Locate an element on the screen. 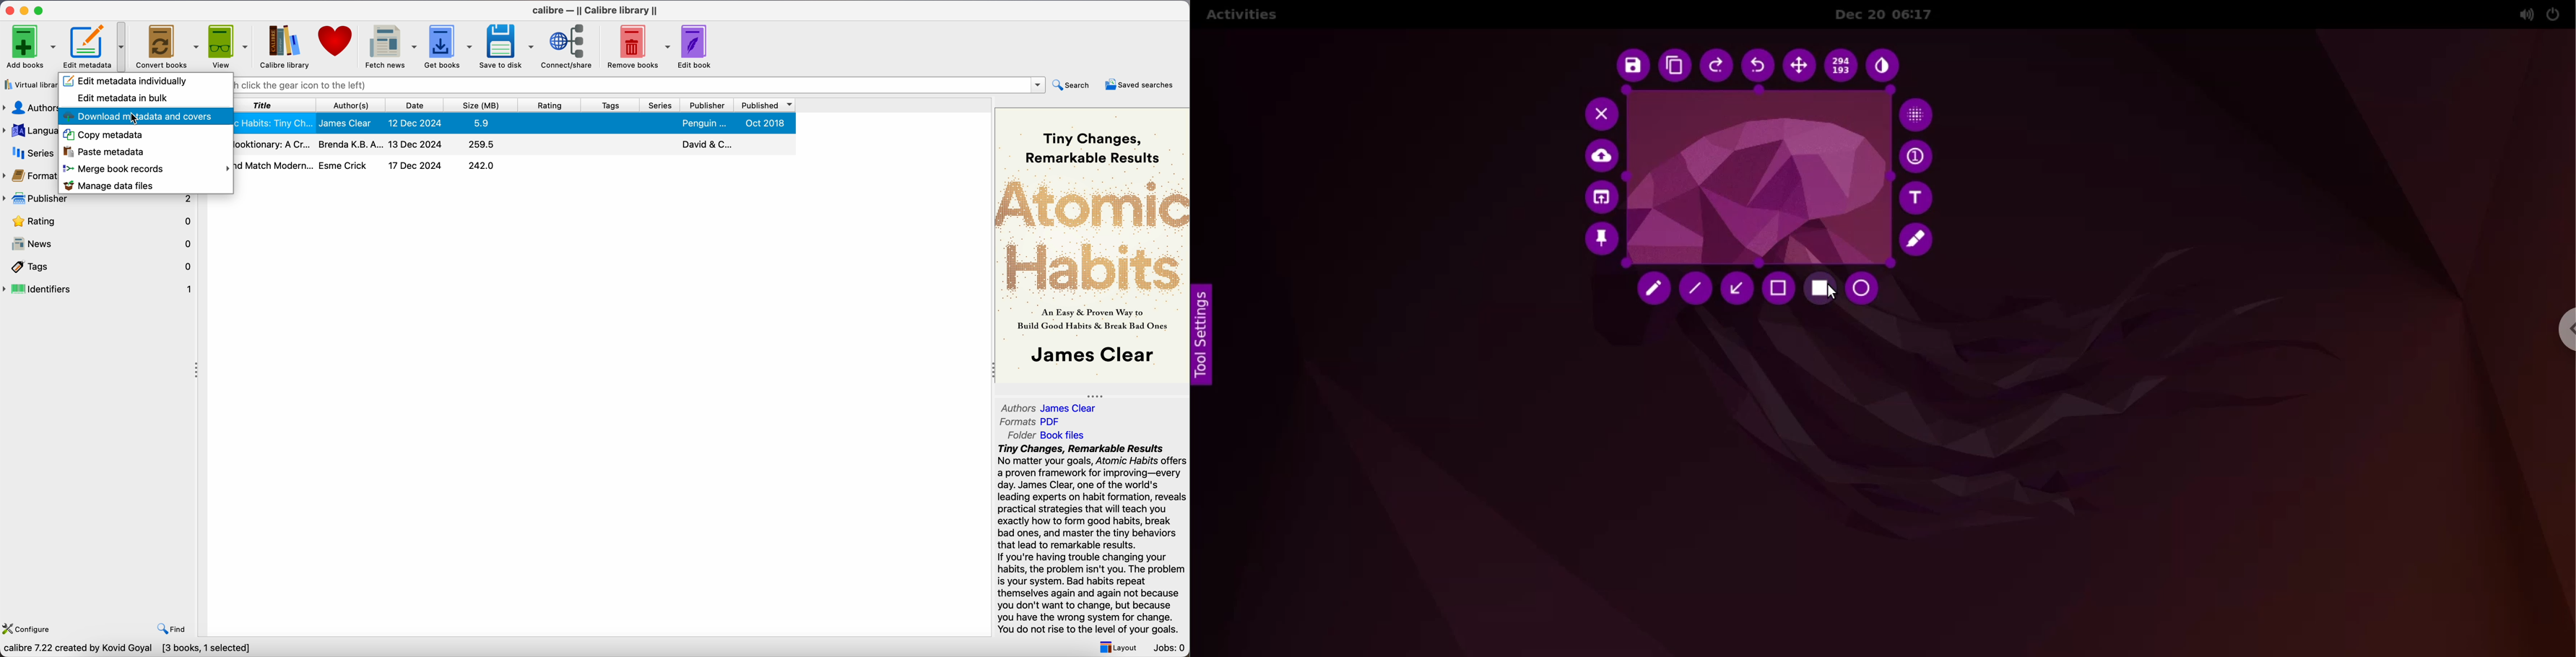 The height and width of the screenshot is (672, 2576). close app is located at coordinates (10, 11).